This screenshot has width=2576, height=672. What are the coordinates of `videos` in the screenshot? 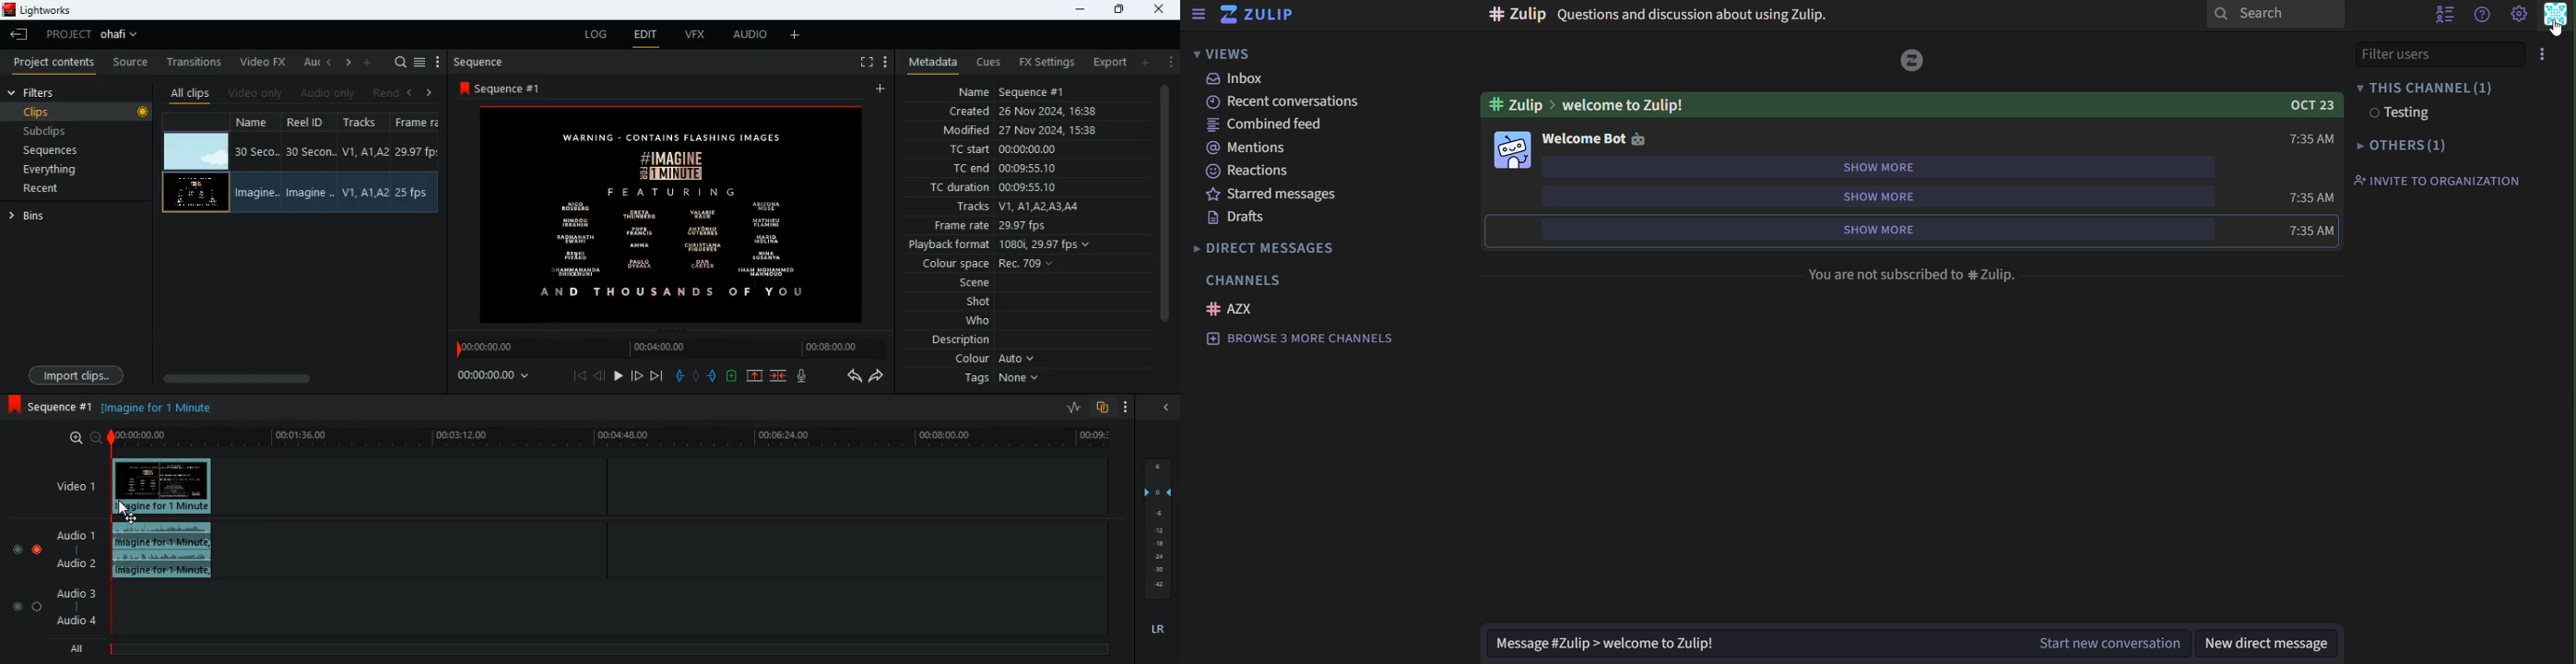 It's located at (195, 192).